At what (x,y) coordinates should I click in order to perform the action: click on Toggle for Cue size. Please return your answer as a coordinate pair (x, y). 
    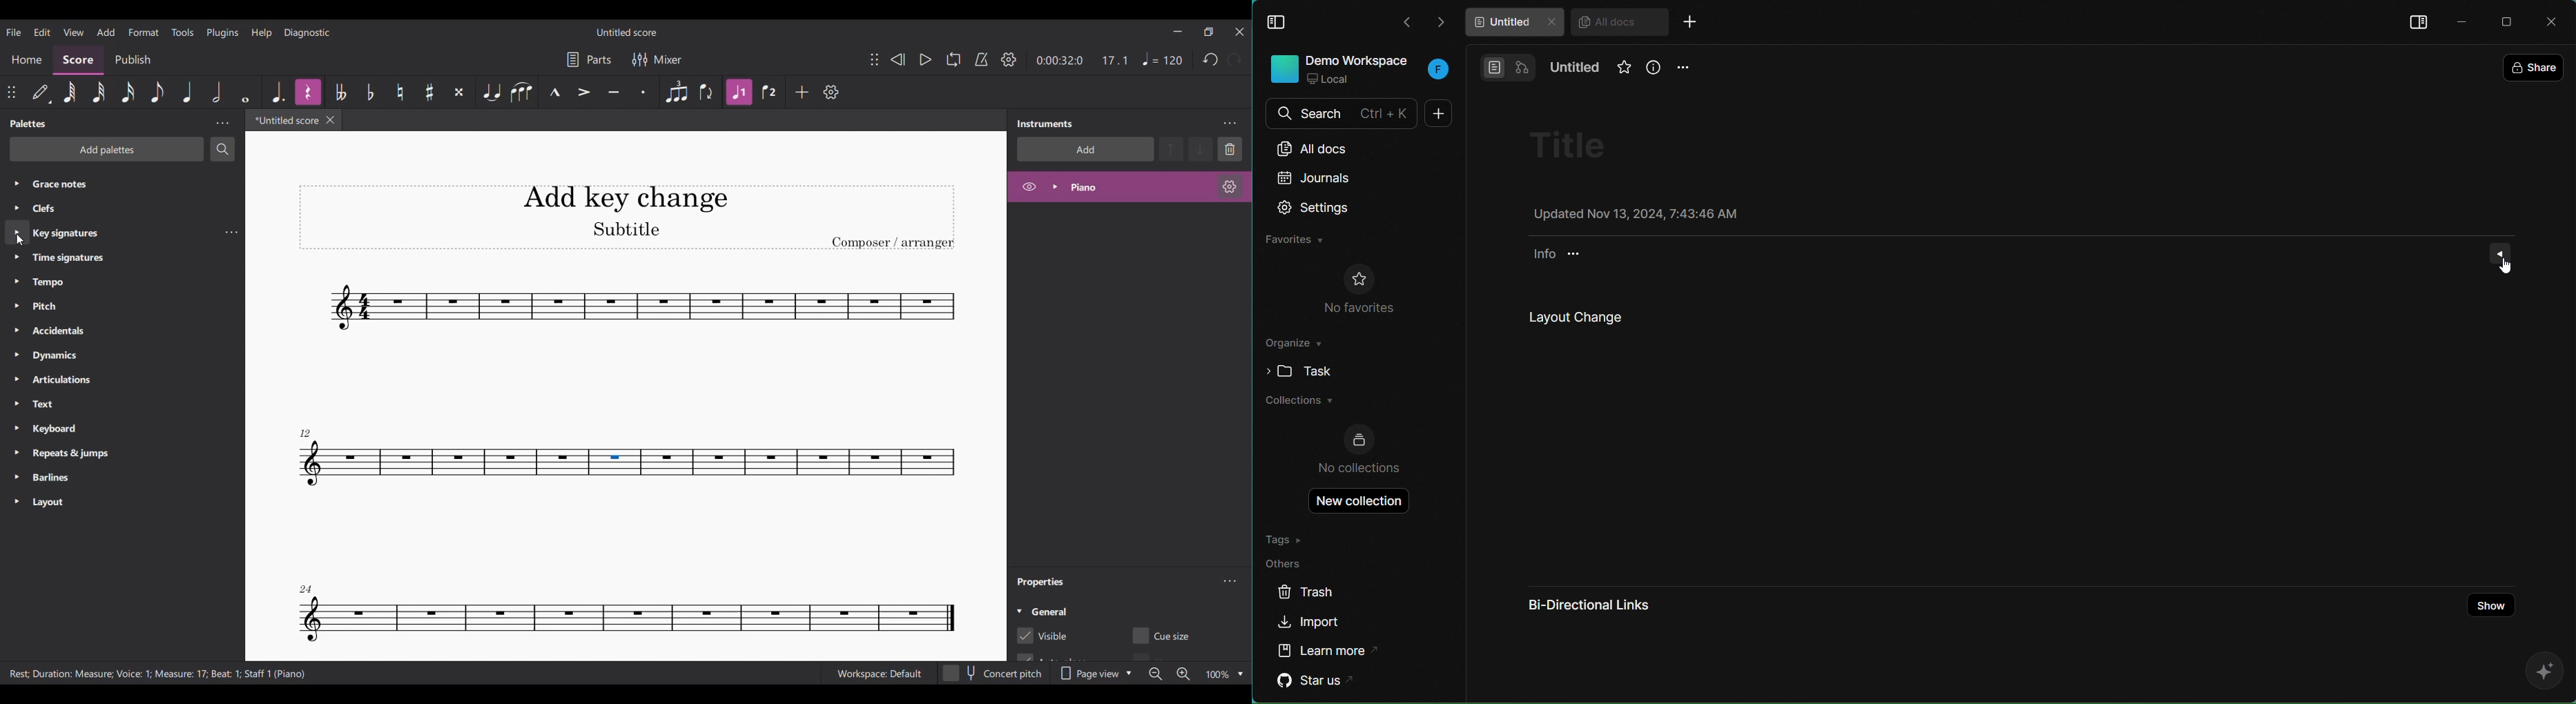
    Looking at the image, I should click on (1164, 636).